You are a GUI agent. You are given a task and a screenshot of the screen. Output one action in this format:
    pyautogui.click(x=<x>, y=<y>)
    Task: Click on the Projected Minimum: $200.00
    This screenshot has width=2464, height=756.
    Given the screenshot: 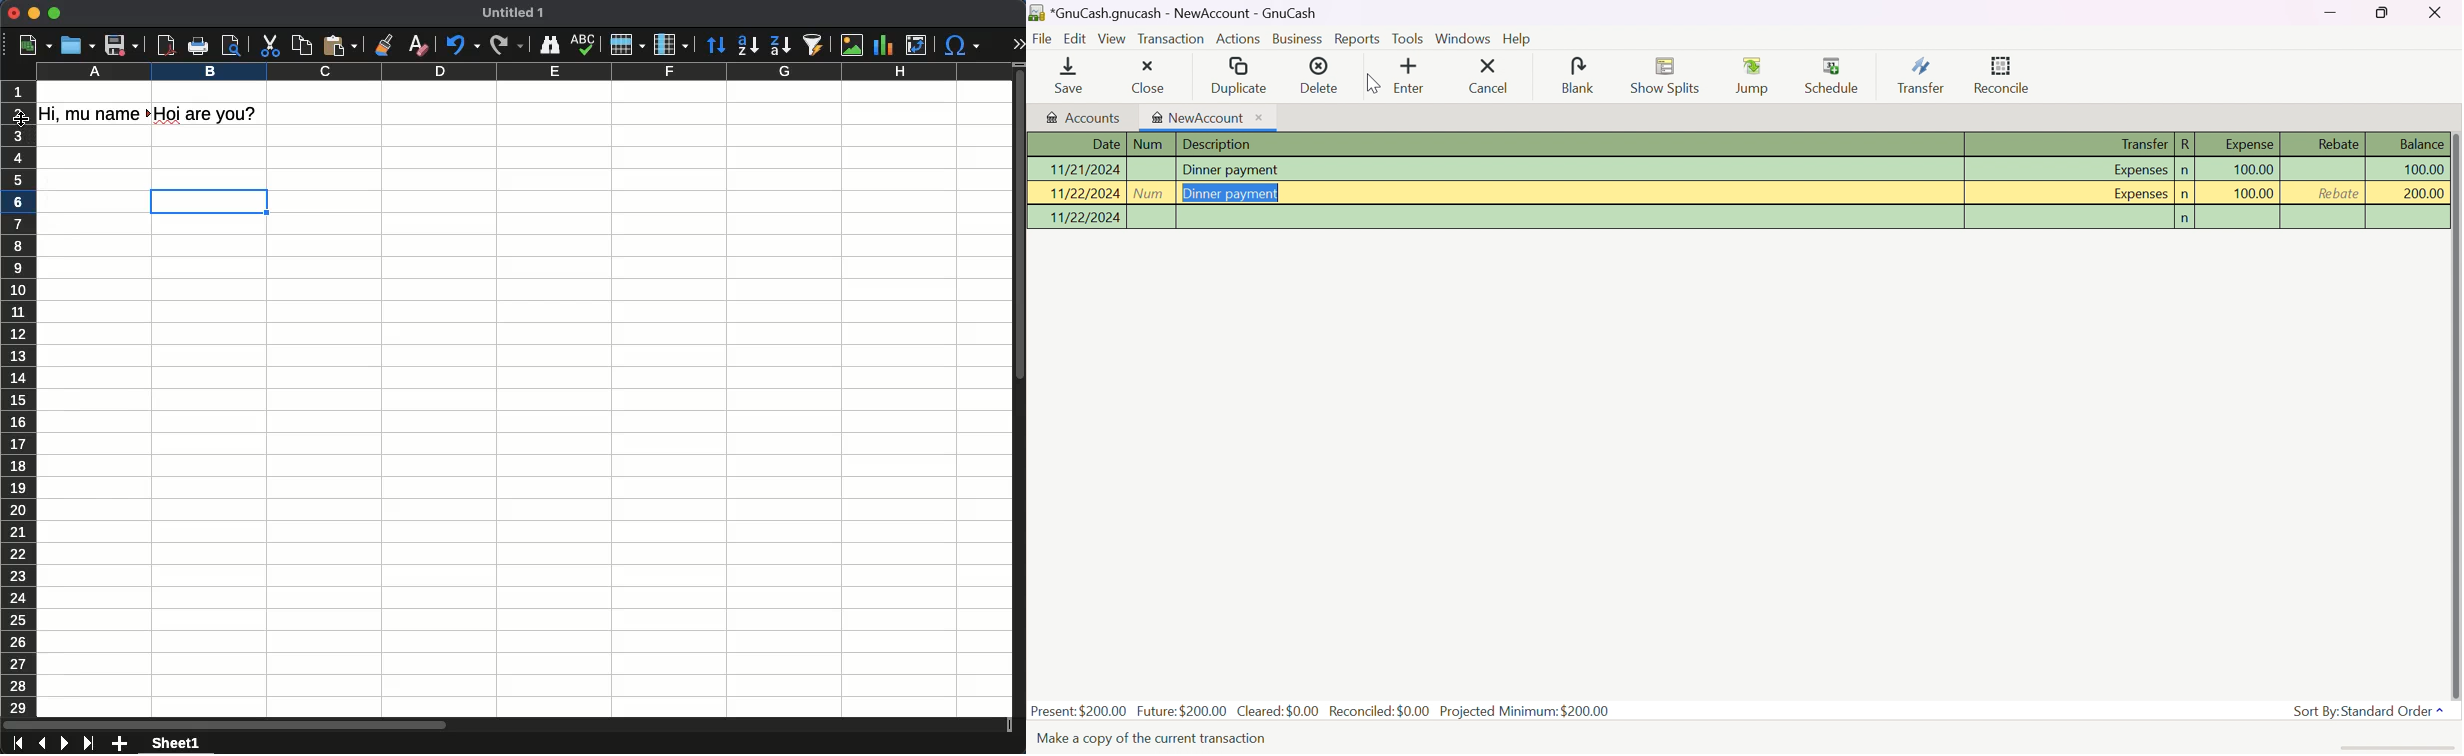 What is the action you would take?
    pyautogui.click(x=1525, y=711)
    